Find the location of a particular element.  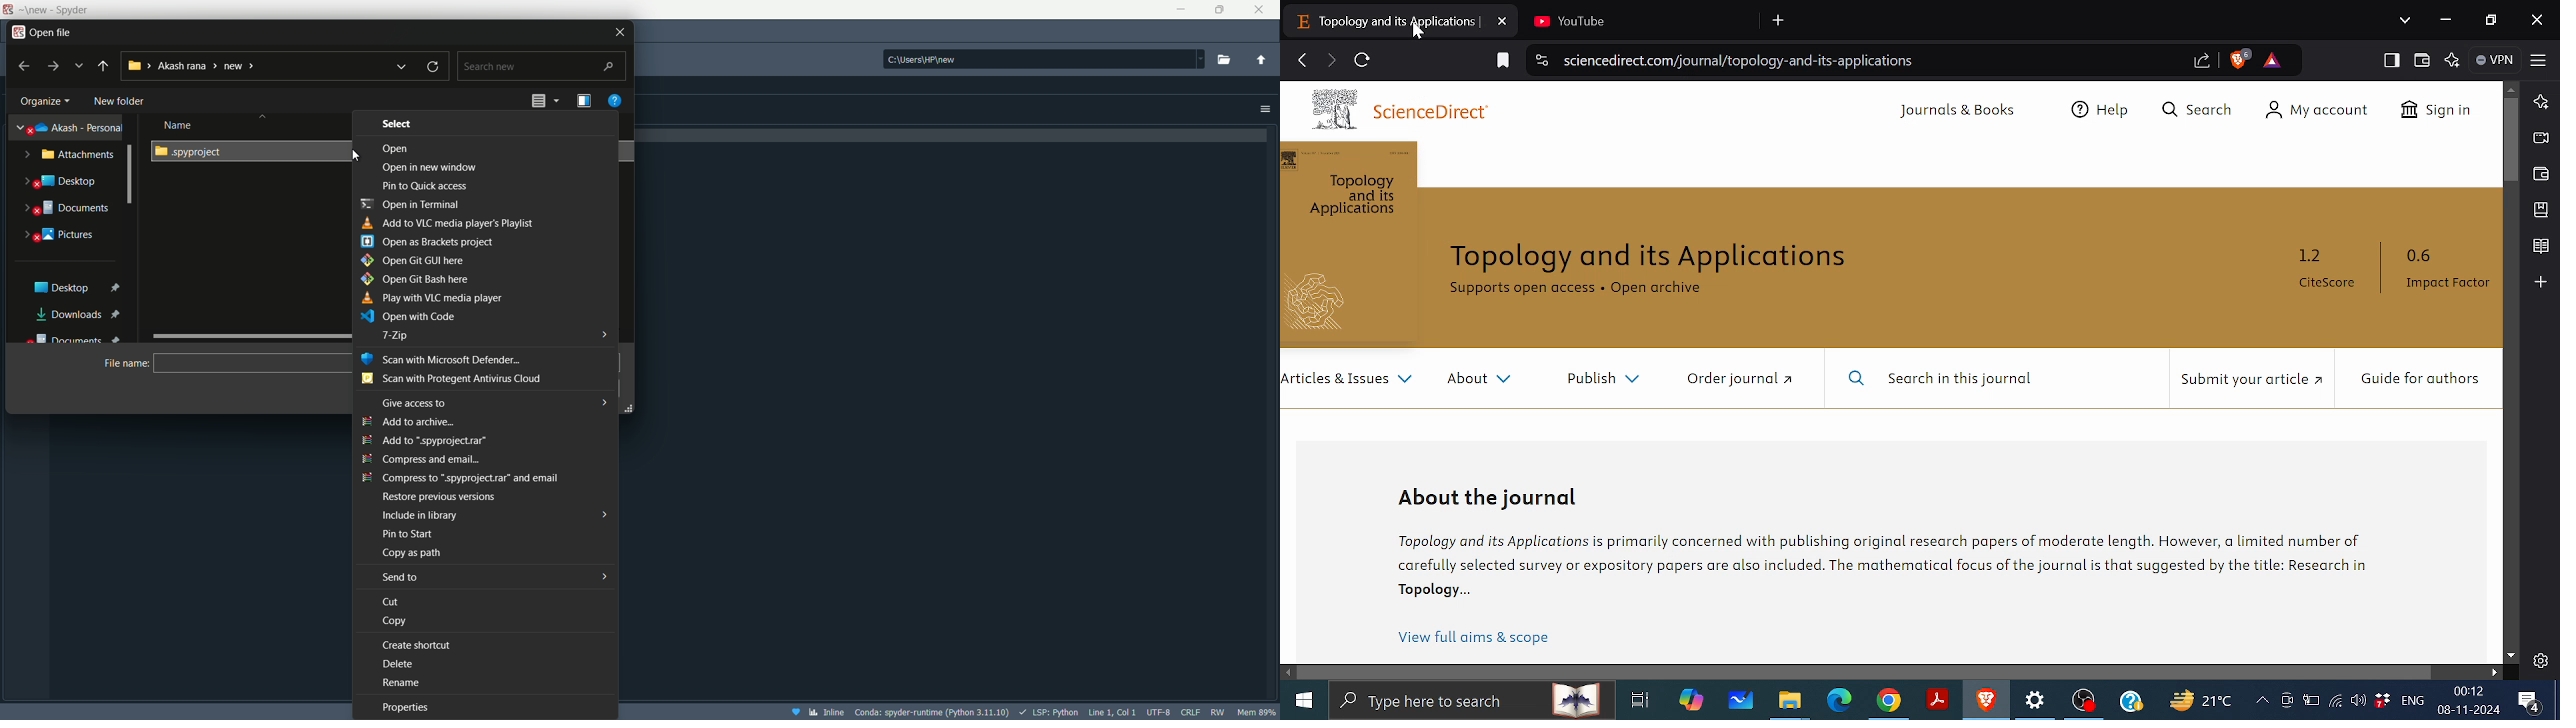

Sent to is located at coordinates (494, 575).